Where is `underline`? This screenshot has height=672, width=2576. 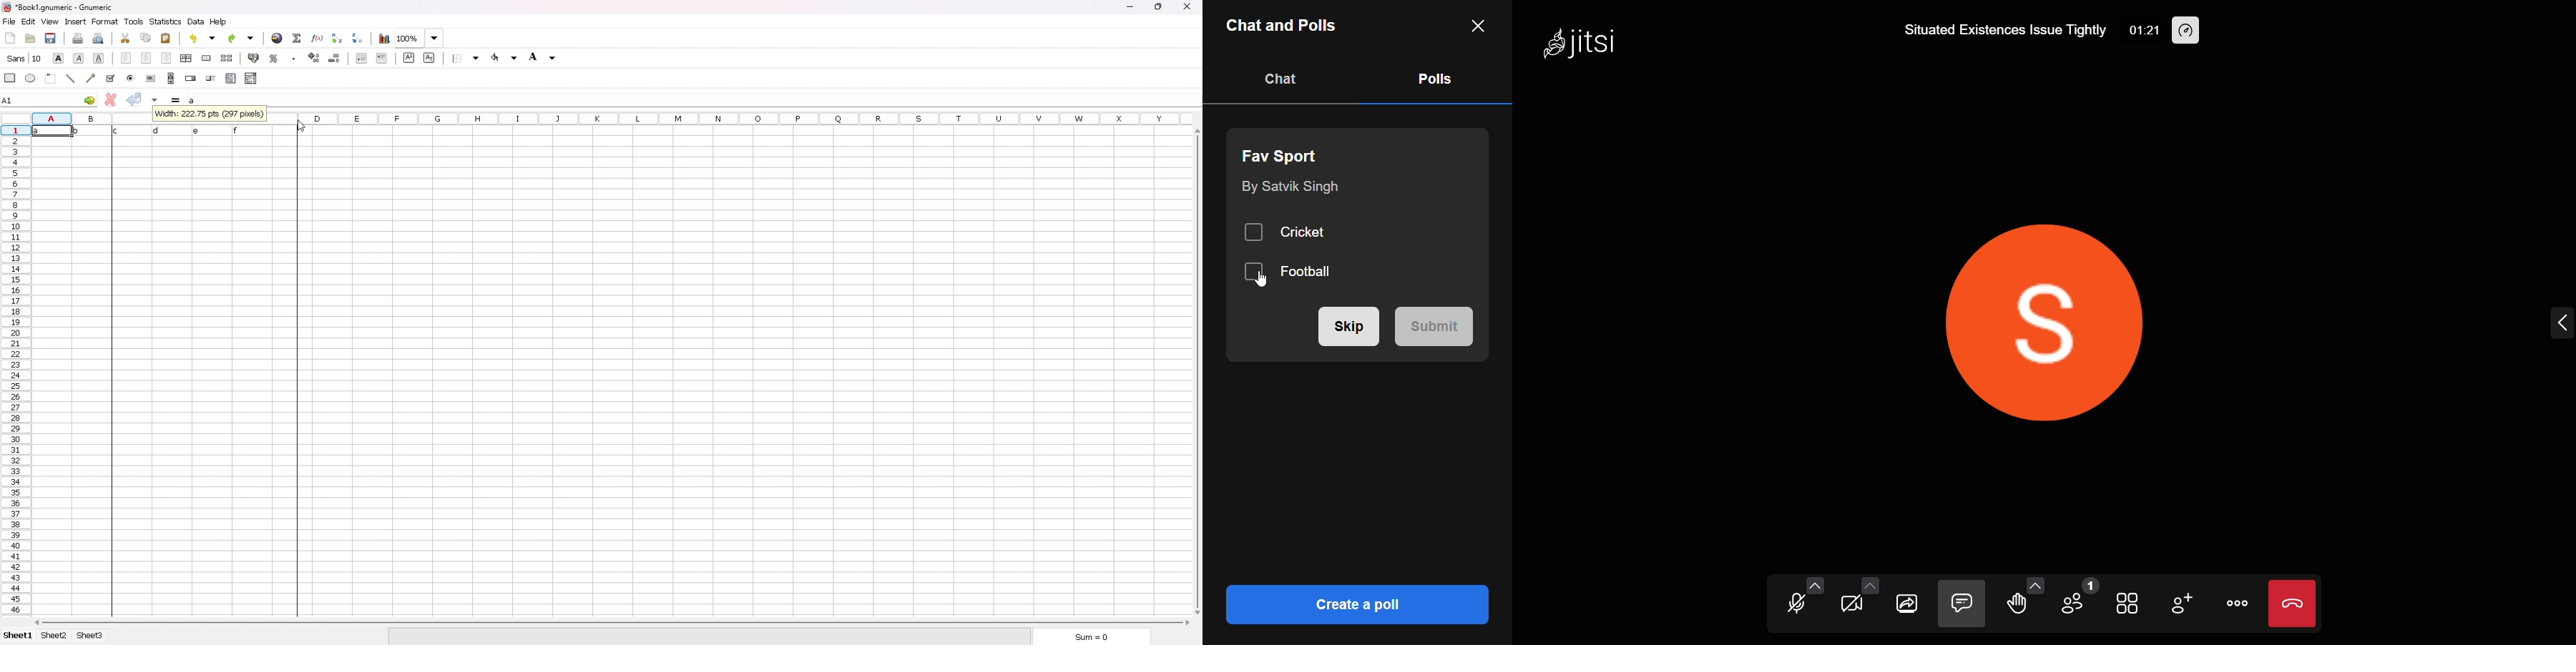
underline is located at coordinates (100, 58).